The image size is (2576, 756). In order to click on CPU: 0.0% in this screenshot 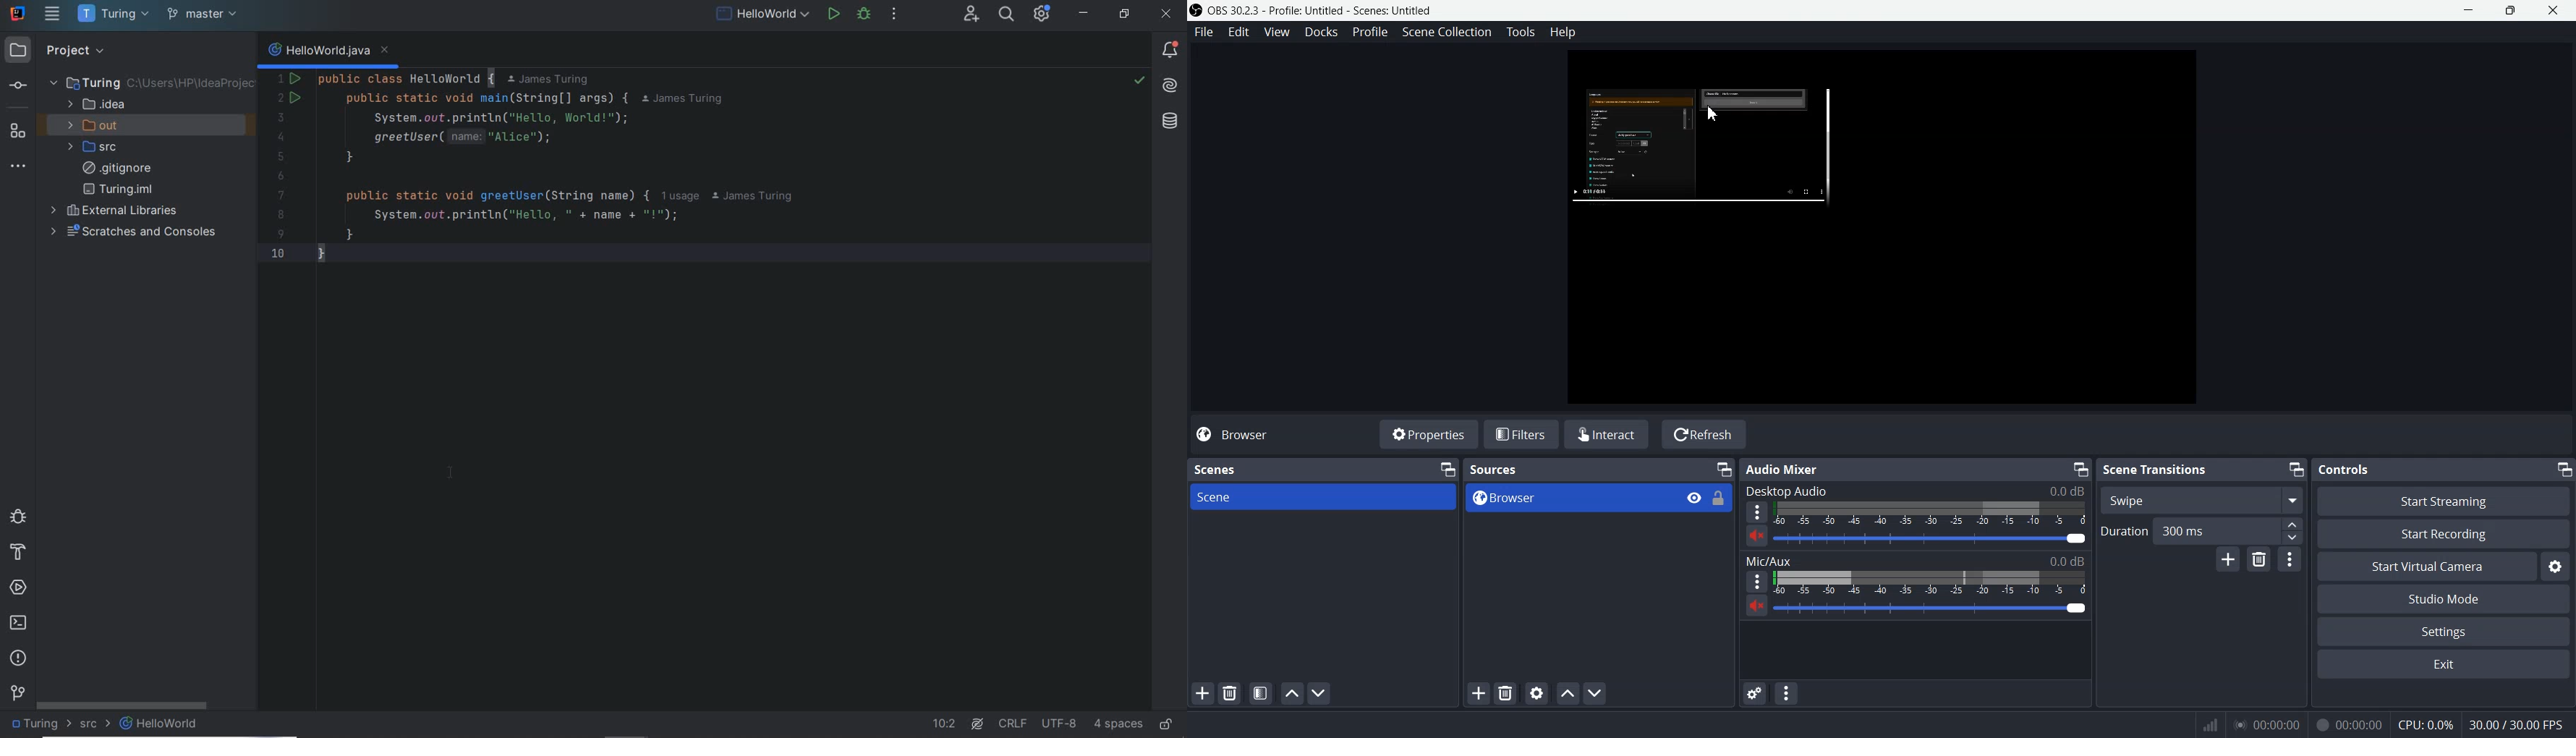, I will do `click(2423, 724)`.